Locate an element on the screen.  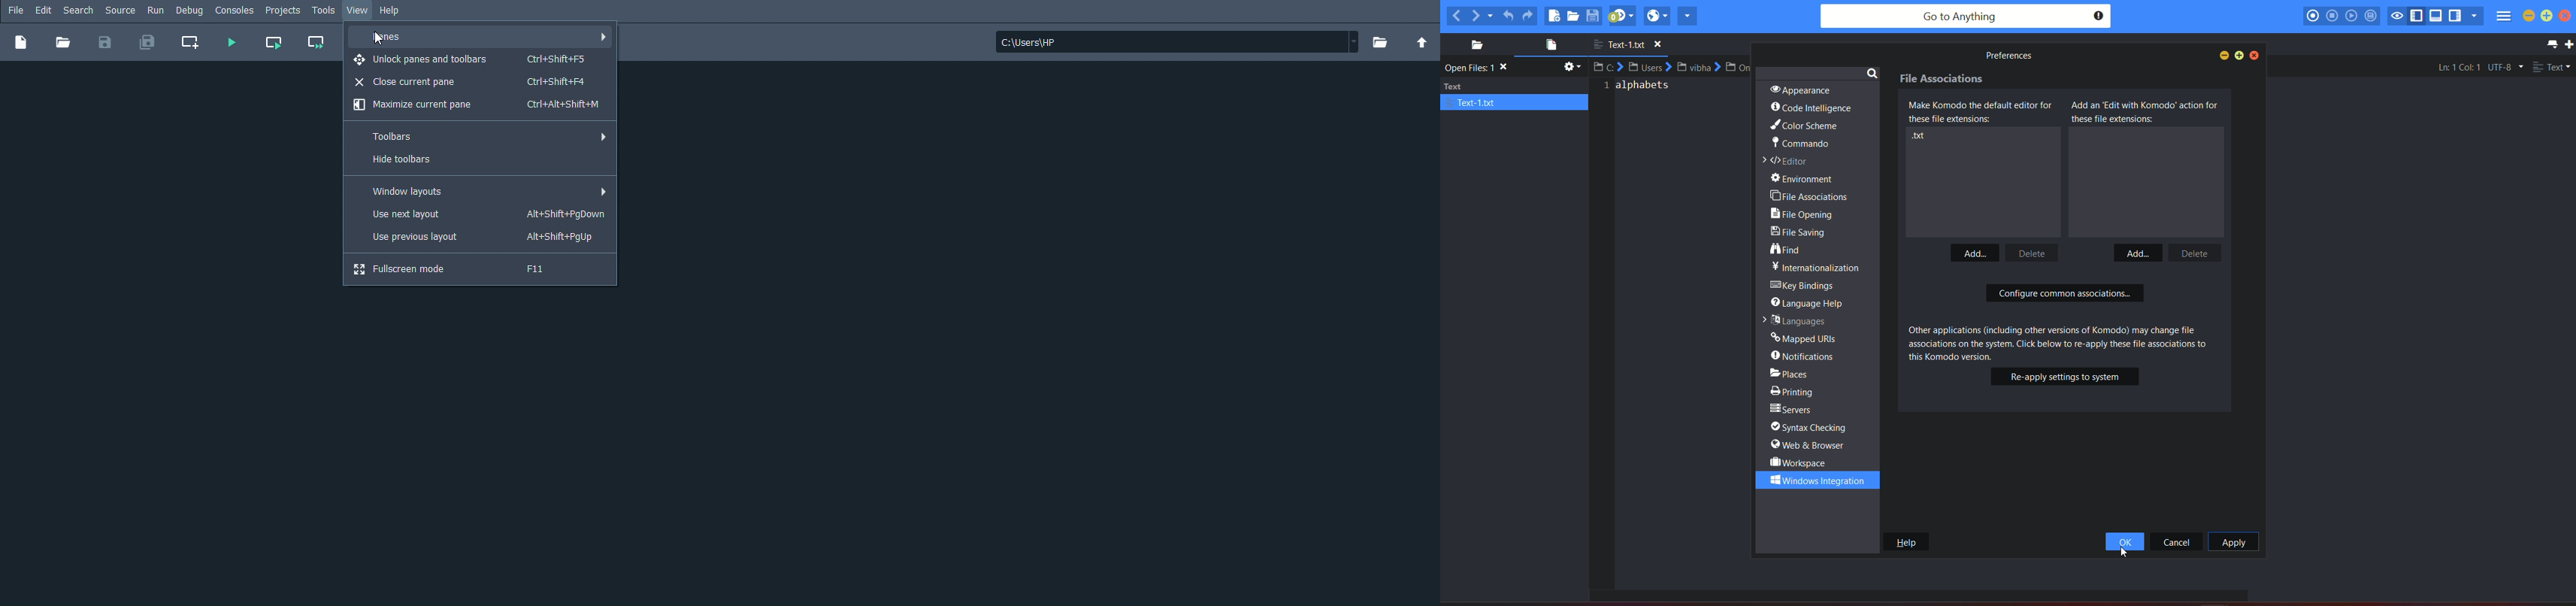
delete is located at coordinates (2035, 252).